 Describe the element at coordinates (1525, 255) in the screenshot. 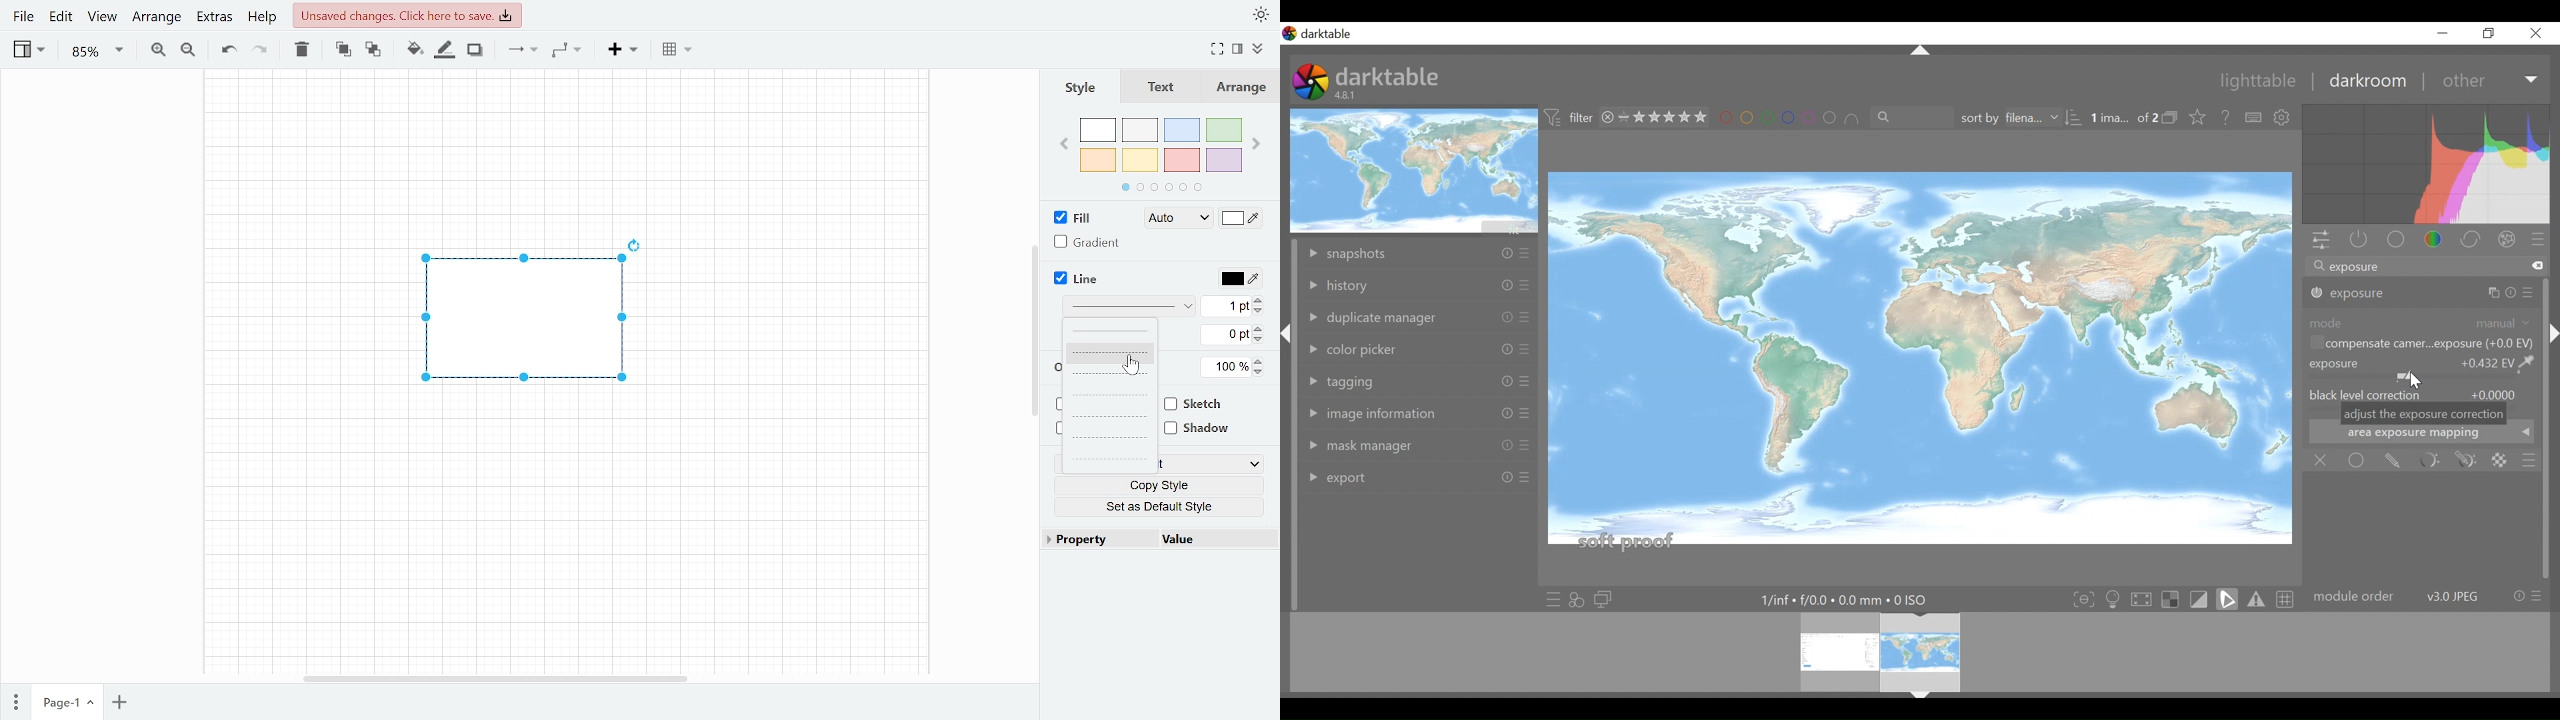

I see `` at that location.